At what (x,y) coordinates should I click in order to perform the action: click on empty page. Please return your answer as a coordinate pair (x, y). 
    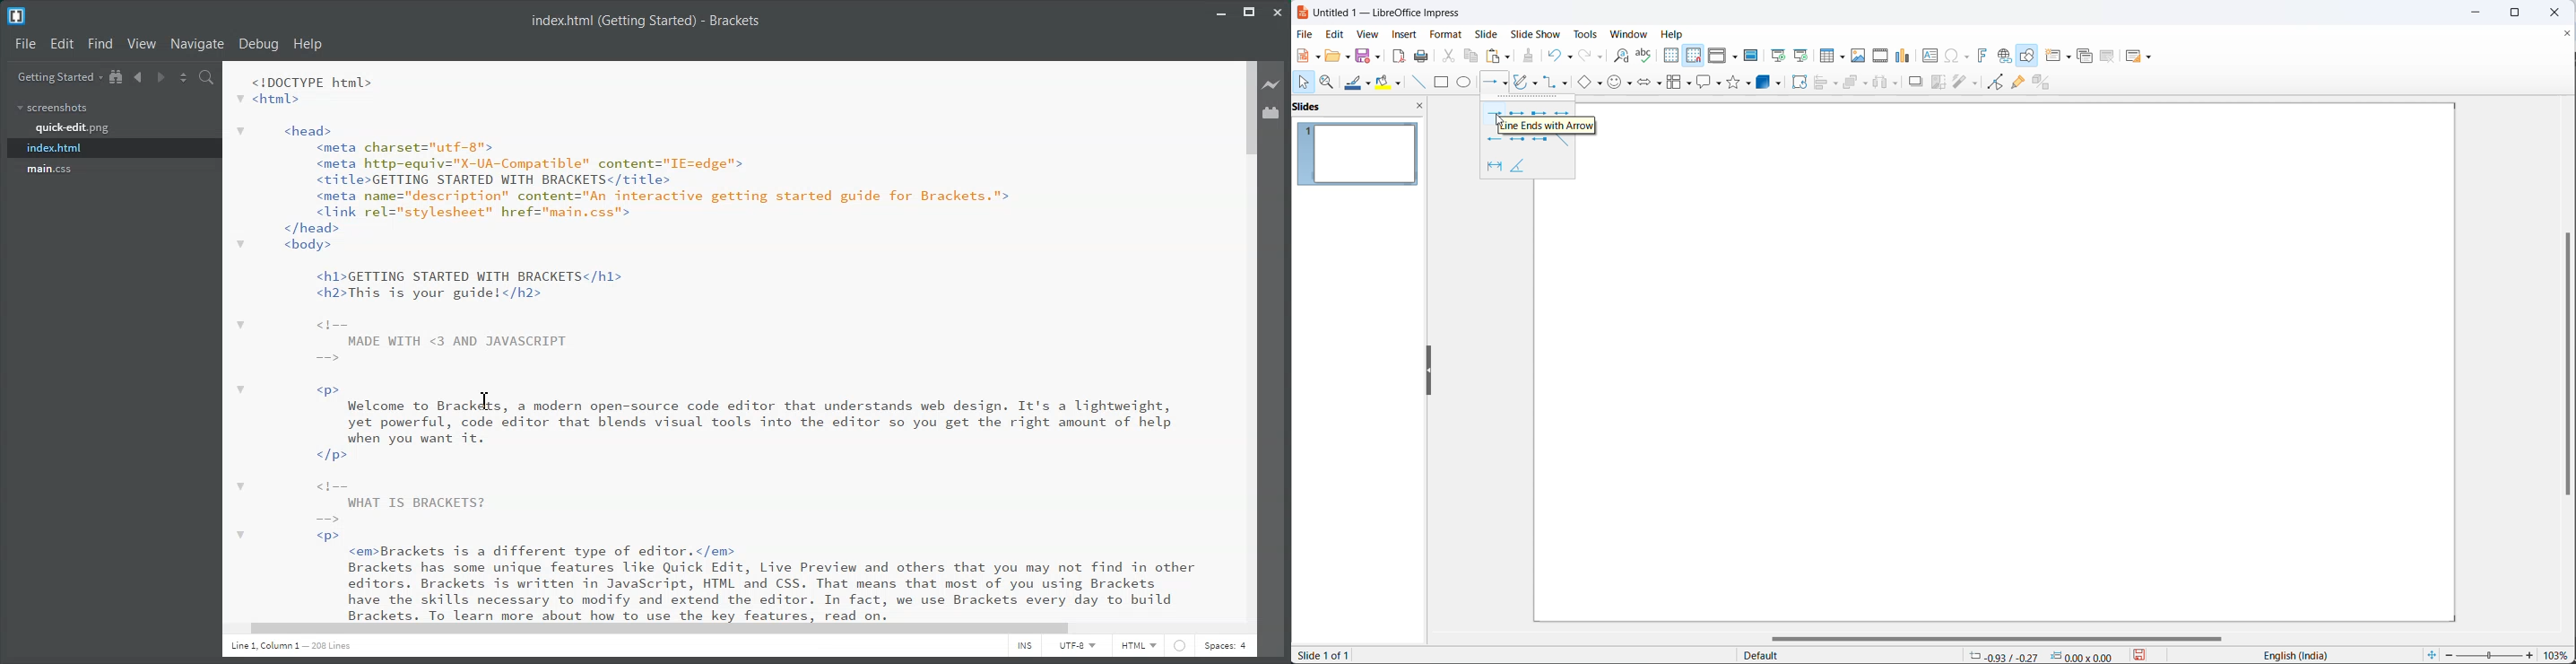
    Looking at the image, I should click on (2028, 375).